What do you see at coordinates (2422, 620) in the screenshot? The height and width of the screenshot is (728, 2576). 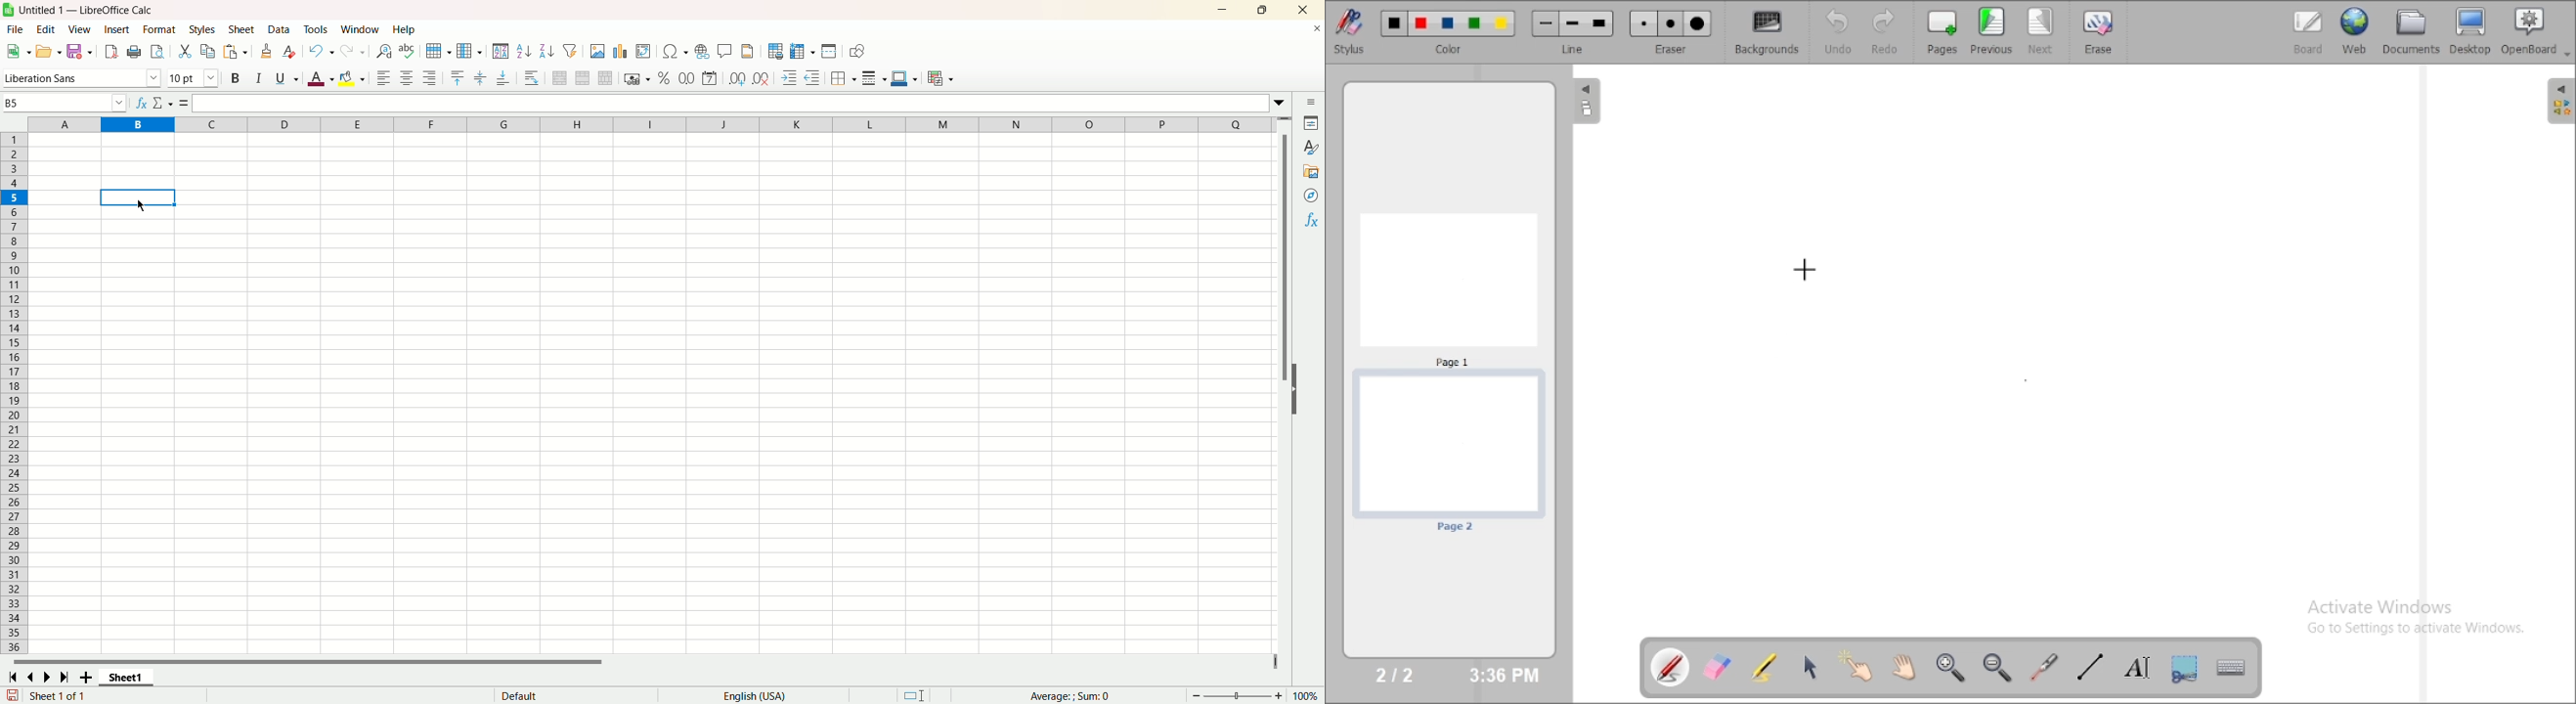 I see `Activate Windows
Go to Settings to activate Windows.` at bounding box center [2422, 620].